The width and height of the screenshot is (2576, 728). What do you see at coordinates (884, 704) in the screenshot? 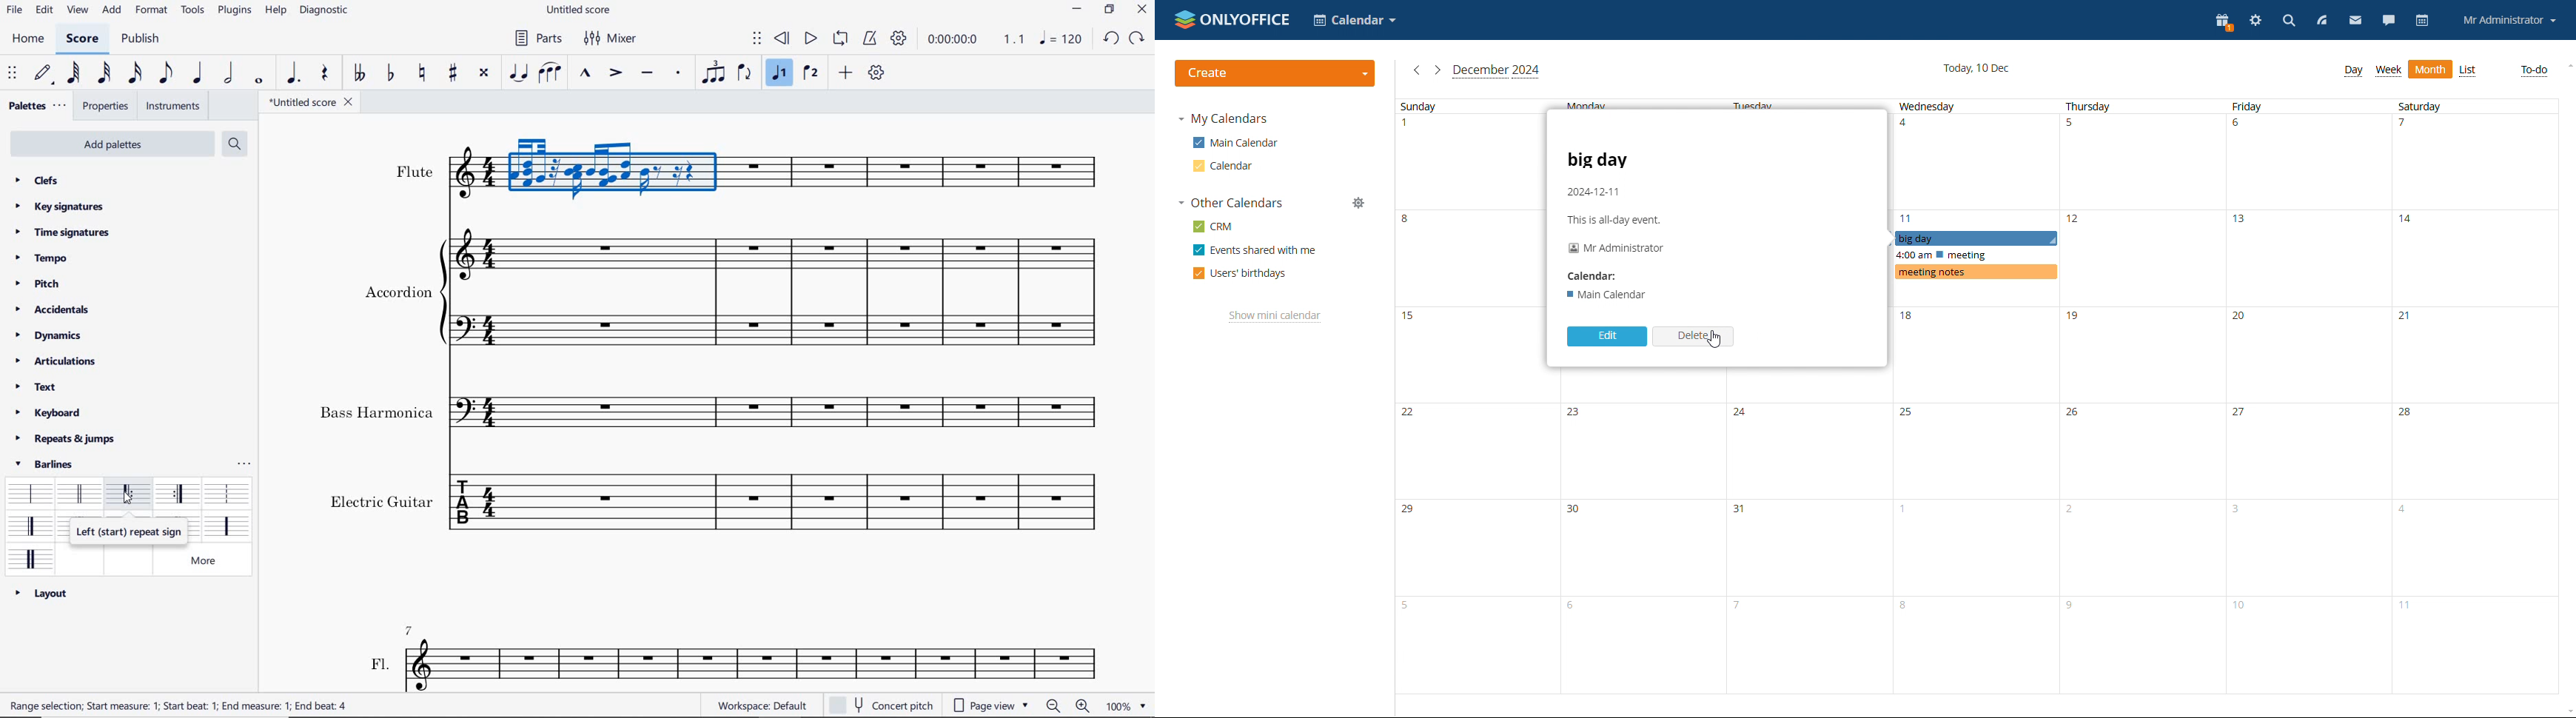
I see `concert pitch` at bounding box center [884, 704].